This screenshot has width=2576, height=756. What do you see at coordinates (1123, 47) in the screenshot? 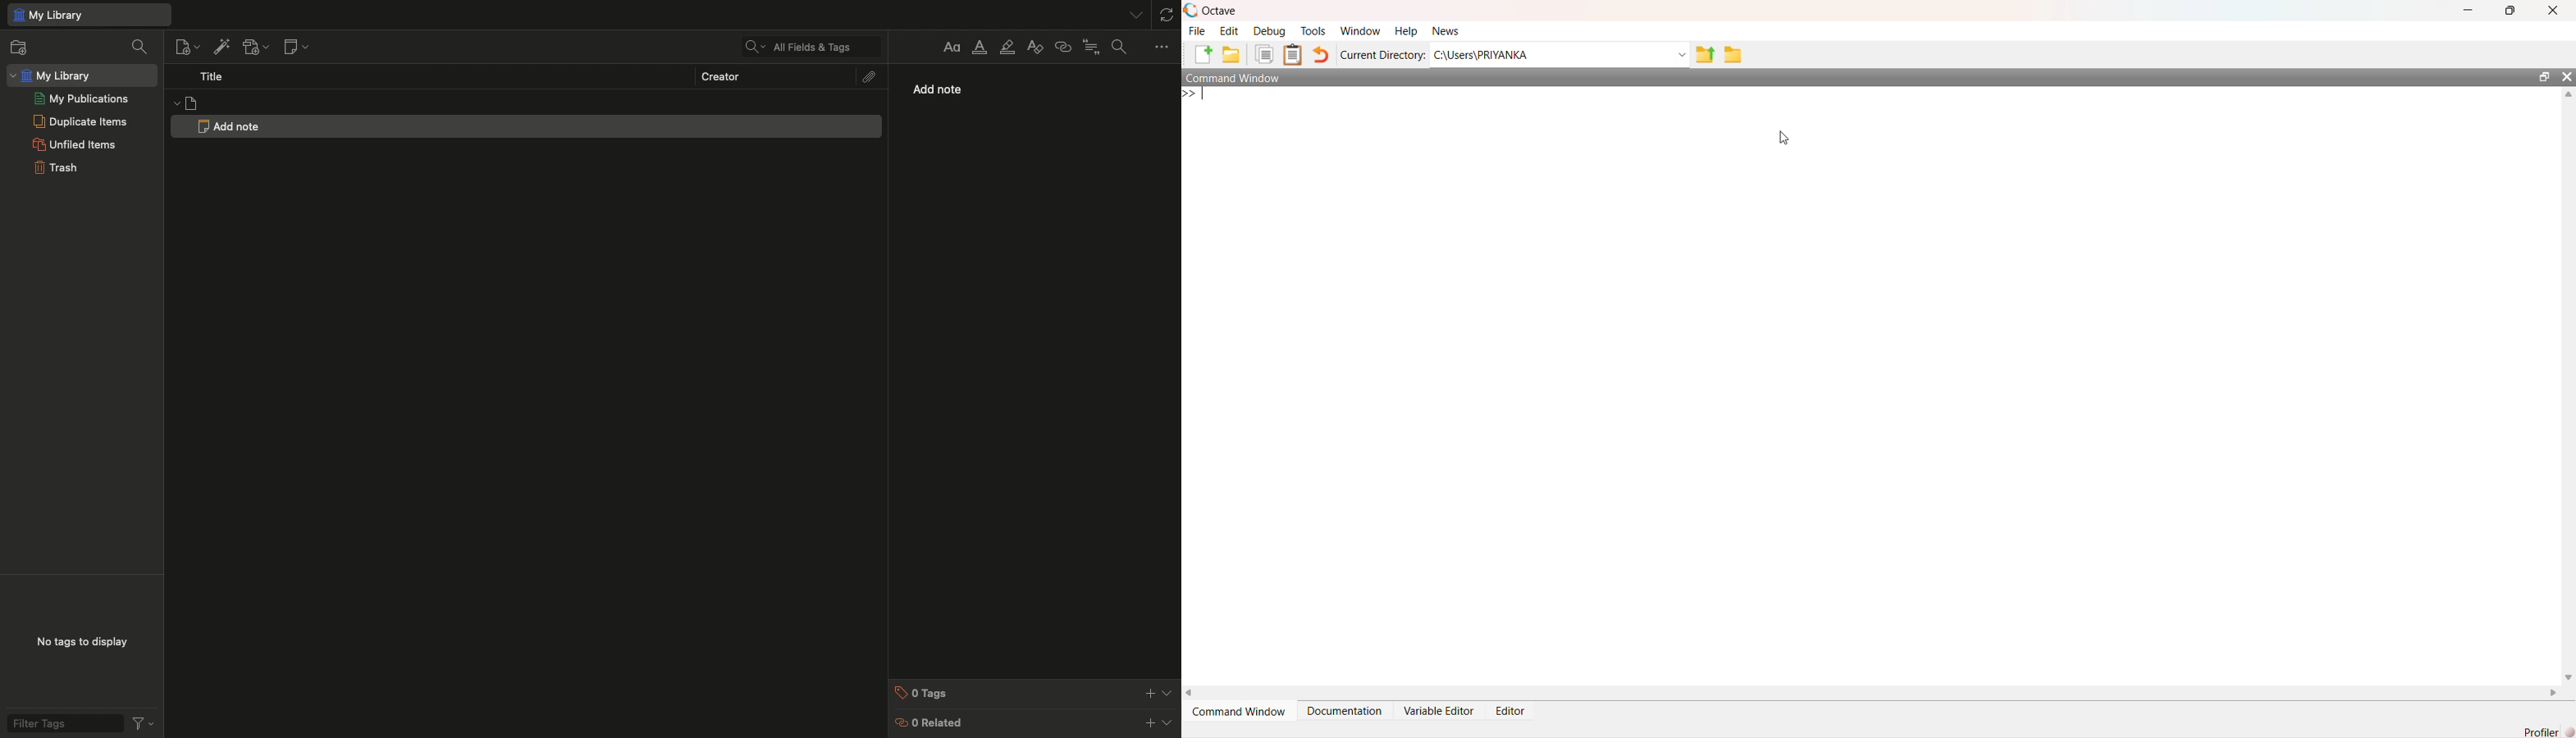
I see `Find and replace` at bounding box center [1123, 47].